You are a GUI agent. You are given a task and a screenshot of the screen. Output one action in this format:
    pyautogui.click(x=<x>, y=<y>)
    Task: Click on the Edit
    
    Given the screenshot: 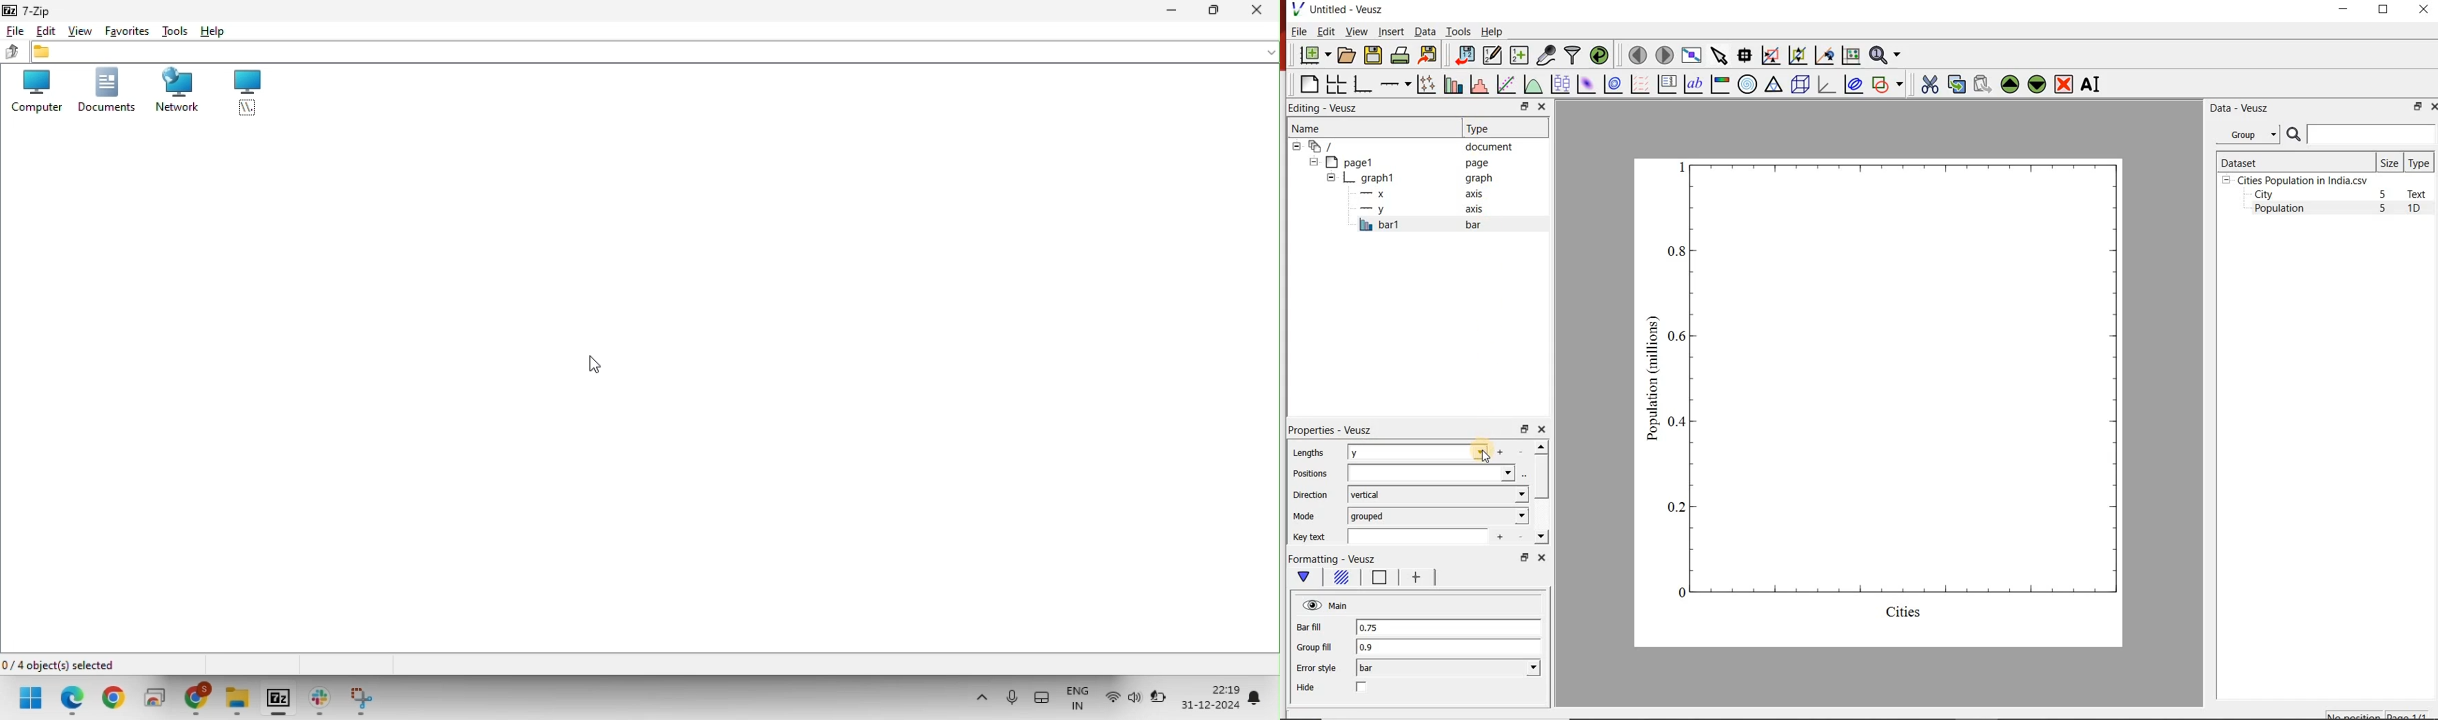 What is the action you would take?
    pyautogui.click(x=46, y=30)
    